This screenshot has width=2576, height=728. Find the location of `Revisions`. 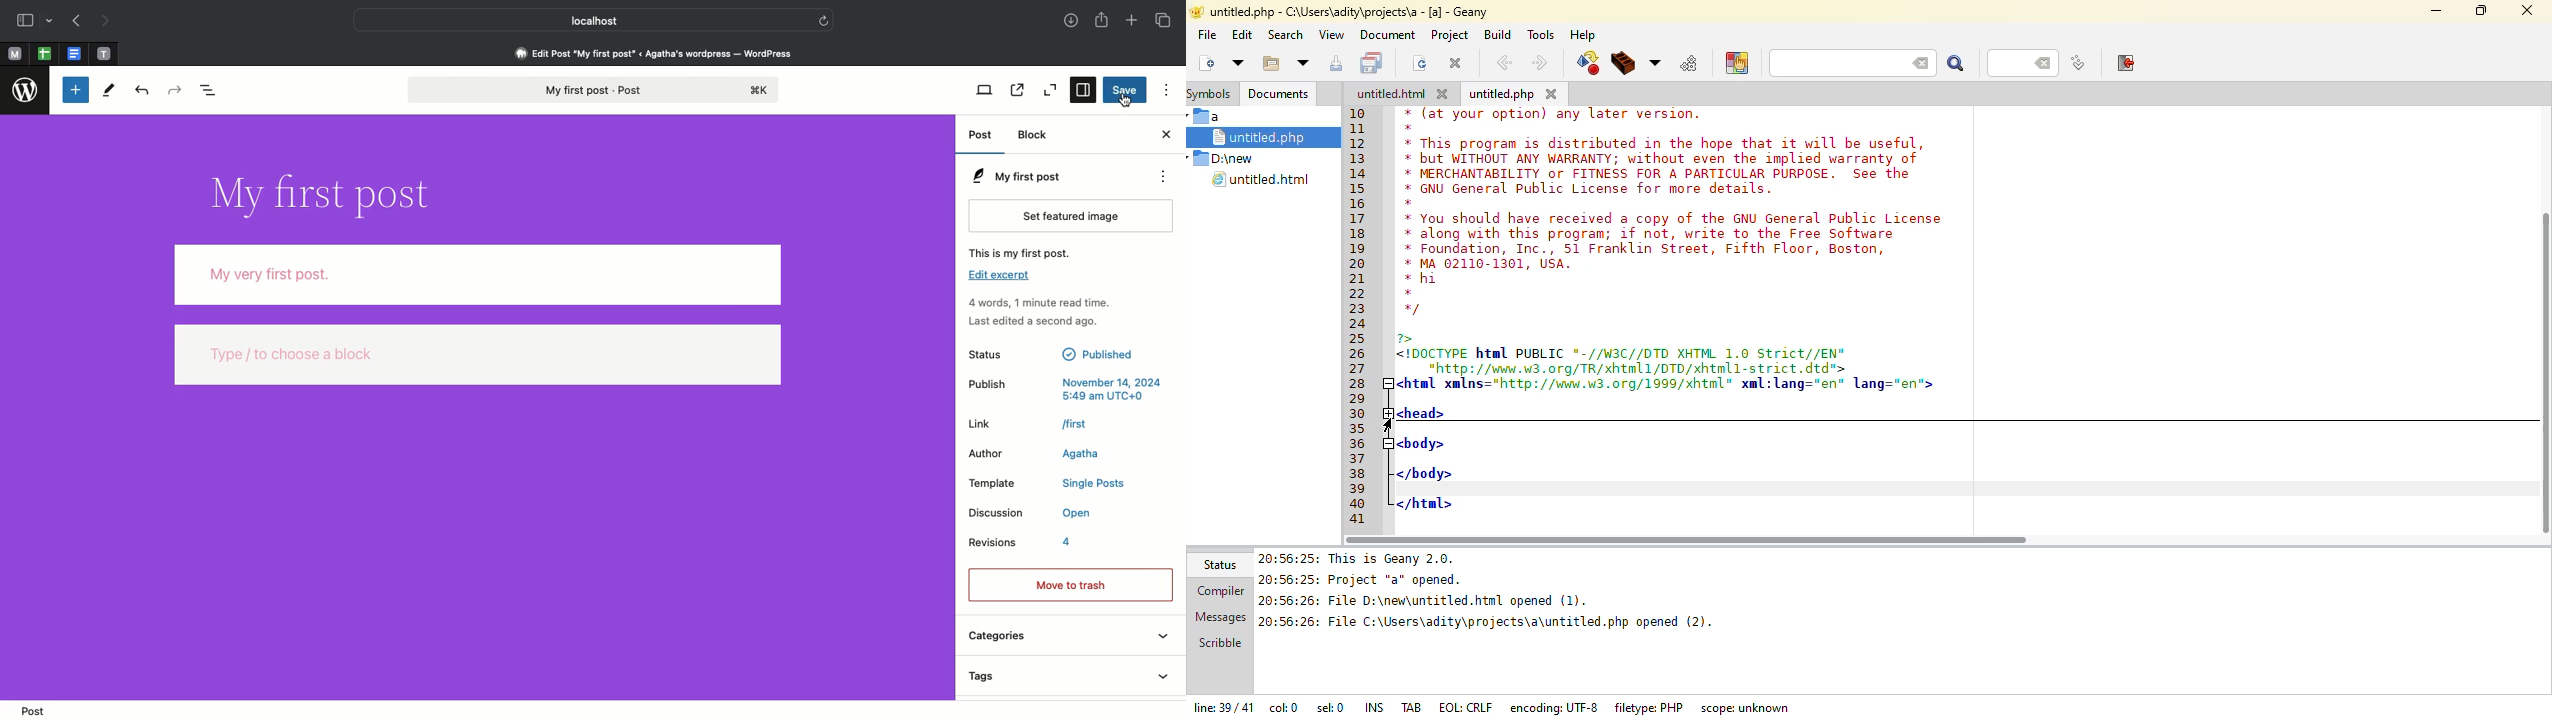

Revisions is located at coordinates (1043, 541).